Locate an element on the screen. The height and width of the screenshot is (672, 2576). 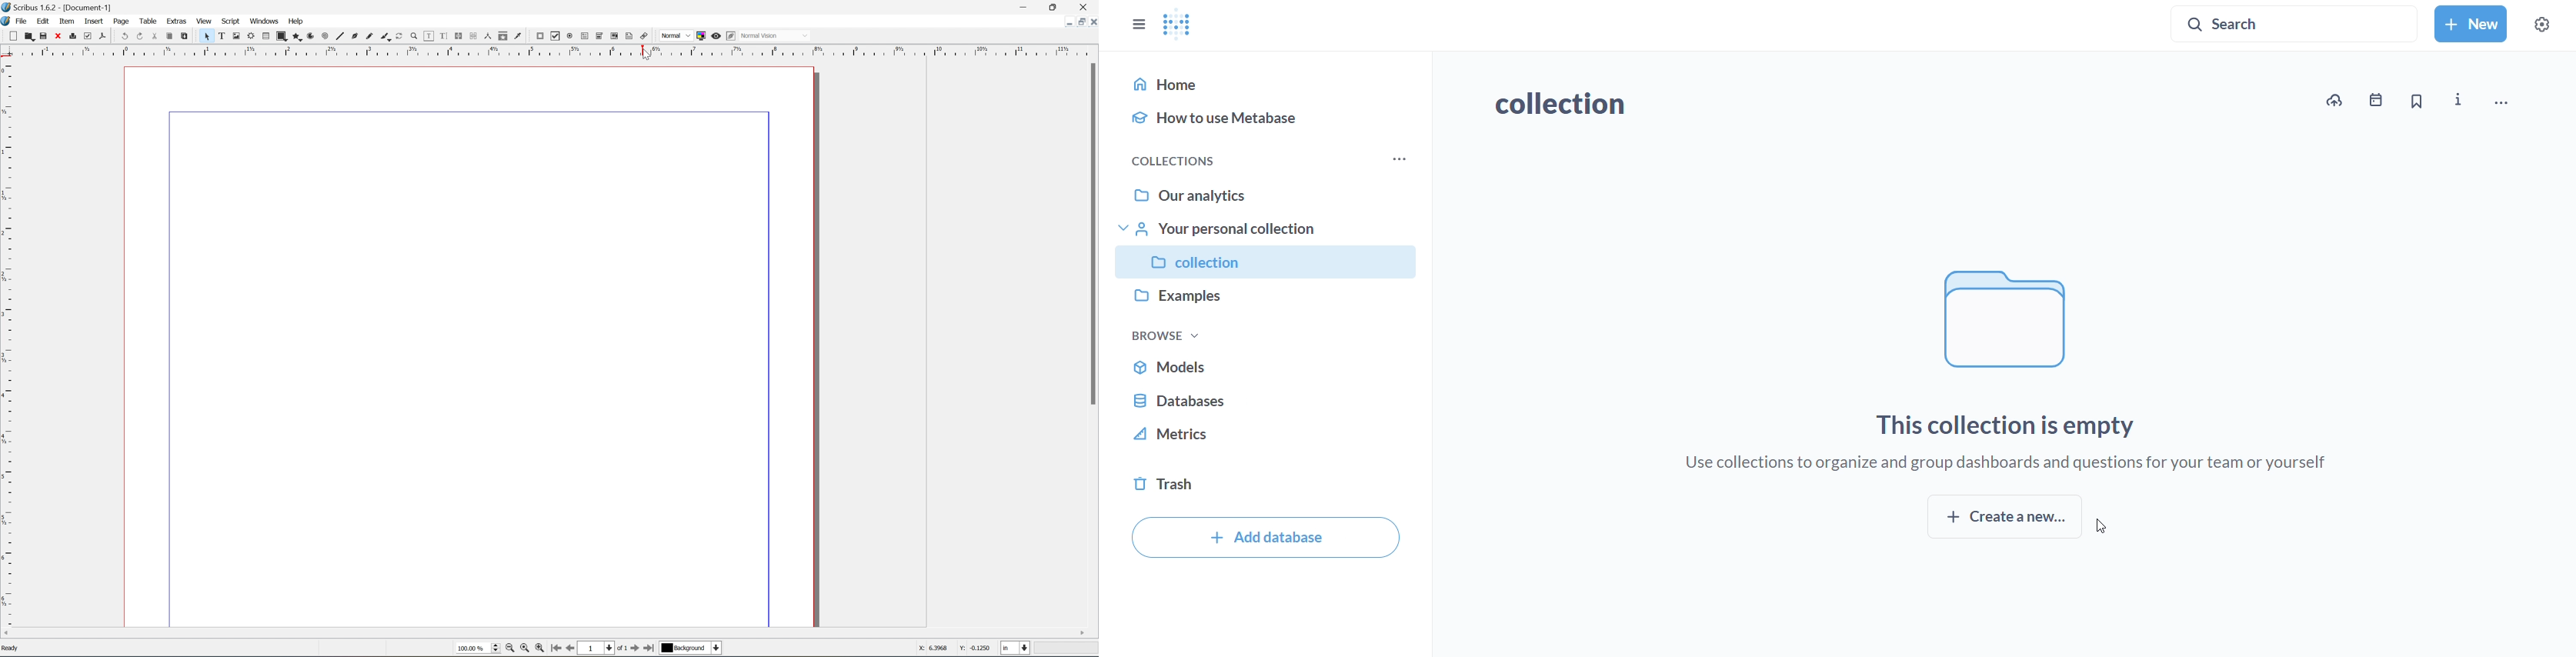
zoom out is located at coordinates (511, 650).